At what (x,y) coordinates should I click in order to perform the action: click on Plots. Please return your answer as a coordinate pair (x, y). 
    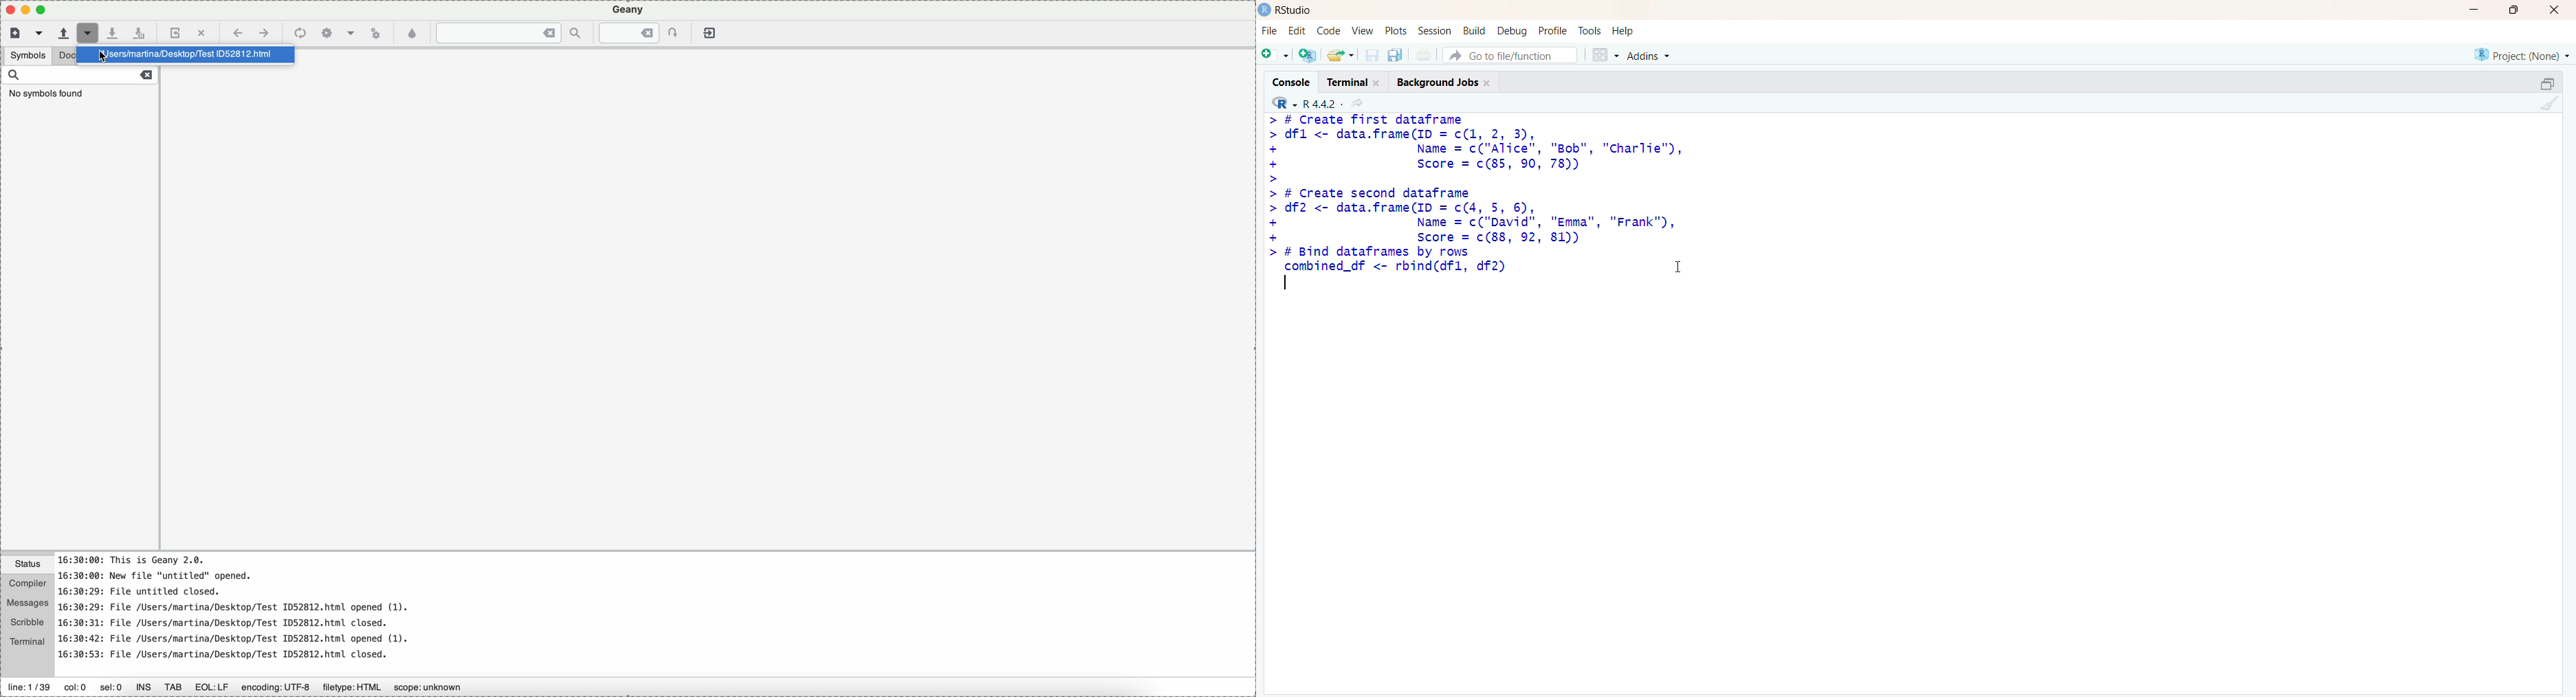
    Looking at the image, I should click on (1395, 30).